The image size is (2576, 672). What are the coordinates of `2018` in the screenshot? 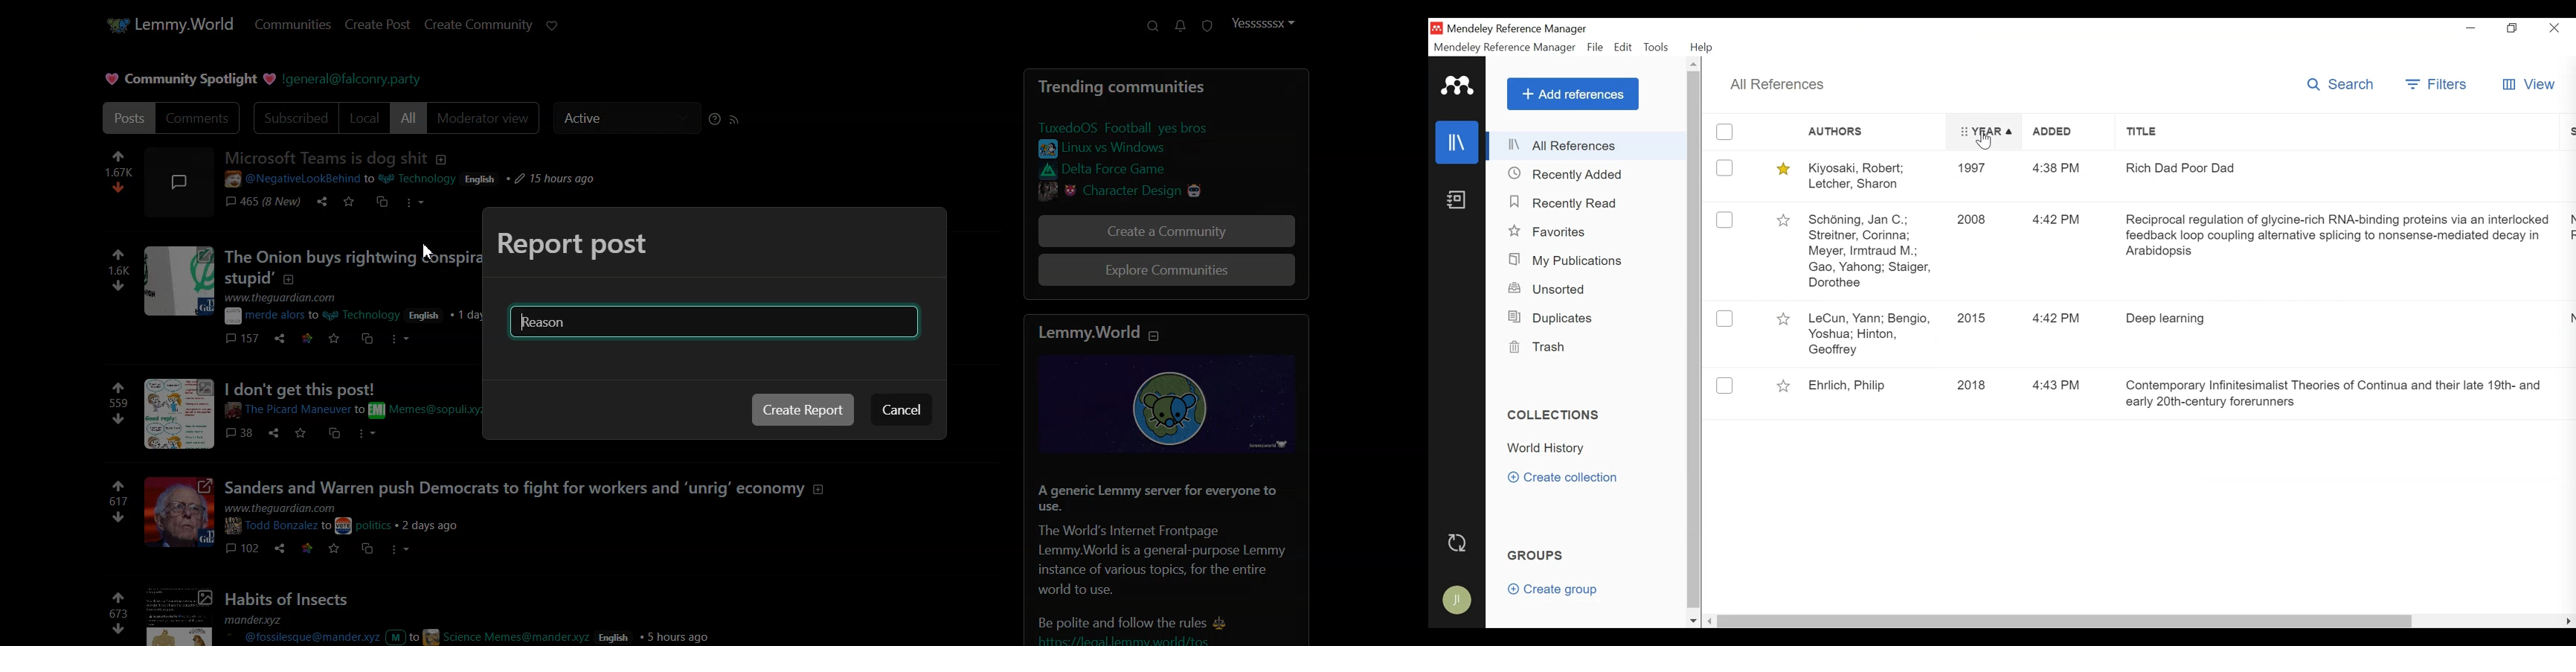 It's located at (1976, 385).